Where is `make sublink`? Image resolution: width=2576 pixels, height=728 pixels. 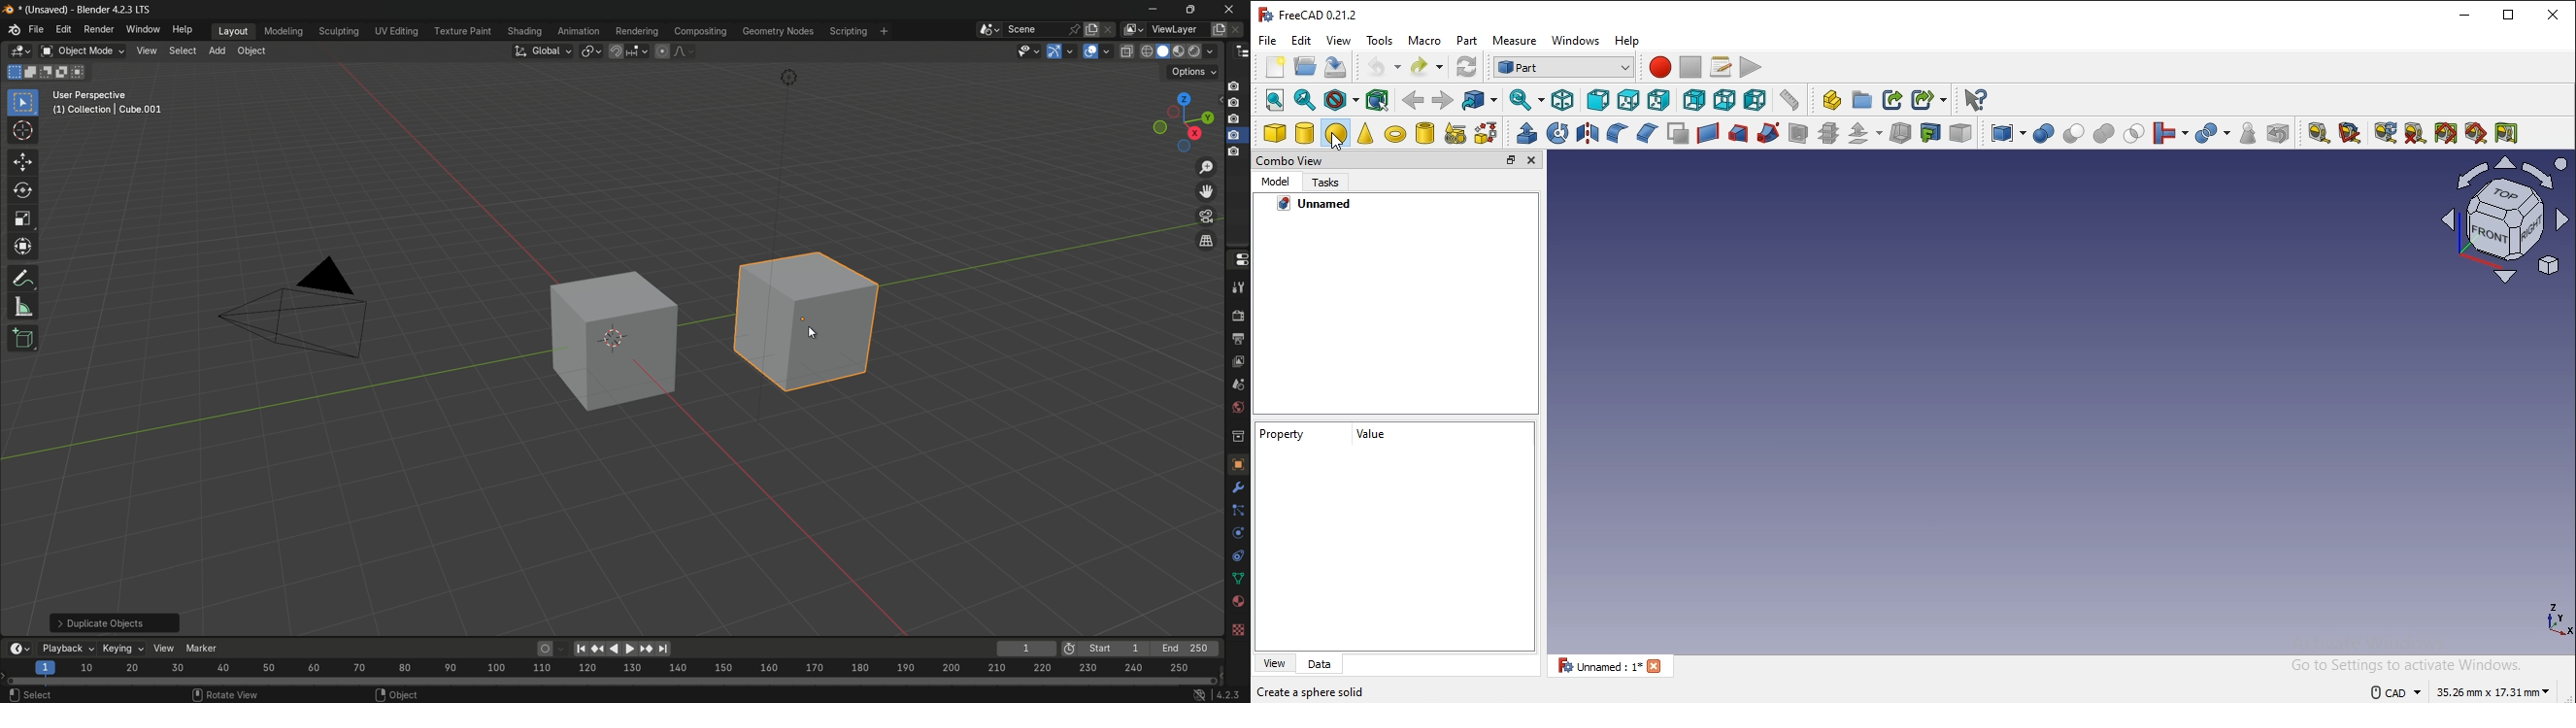
make sublink is located at coordinates (1927, 100).